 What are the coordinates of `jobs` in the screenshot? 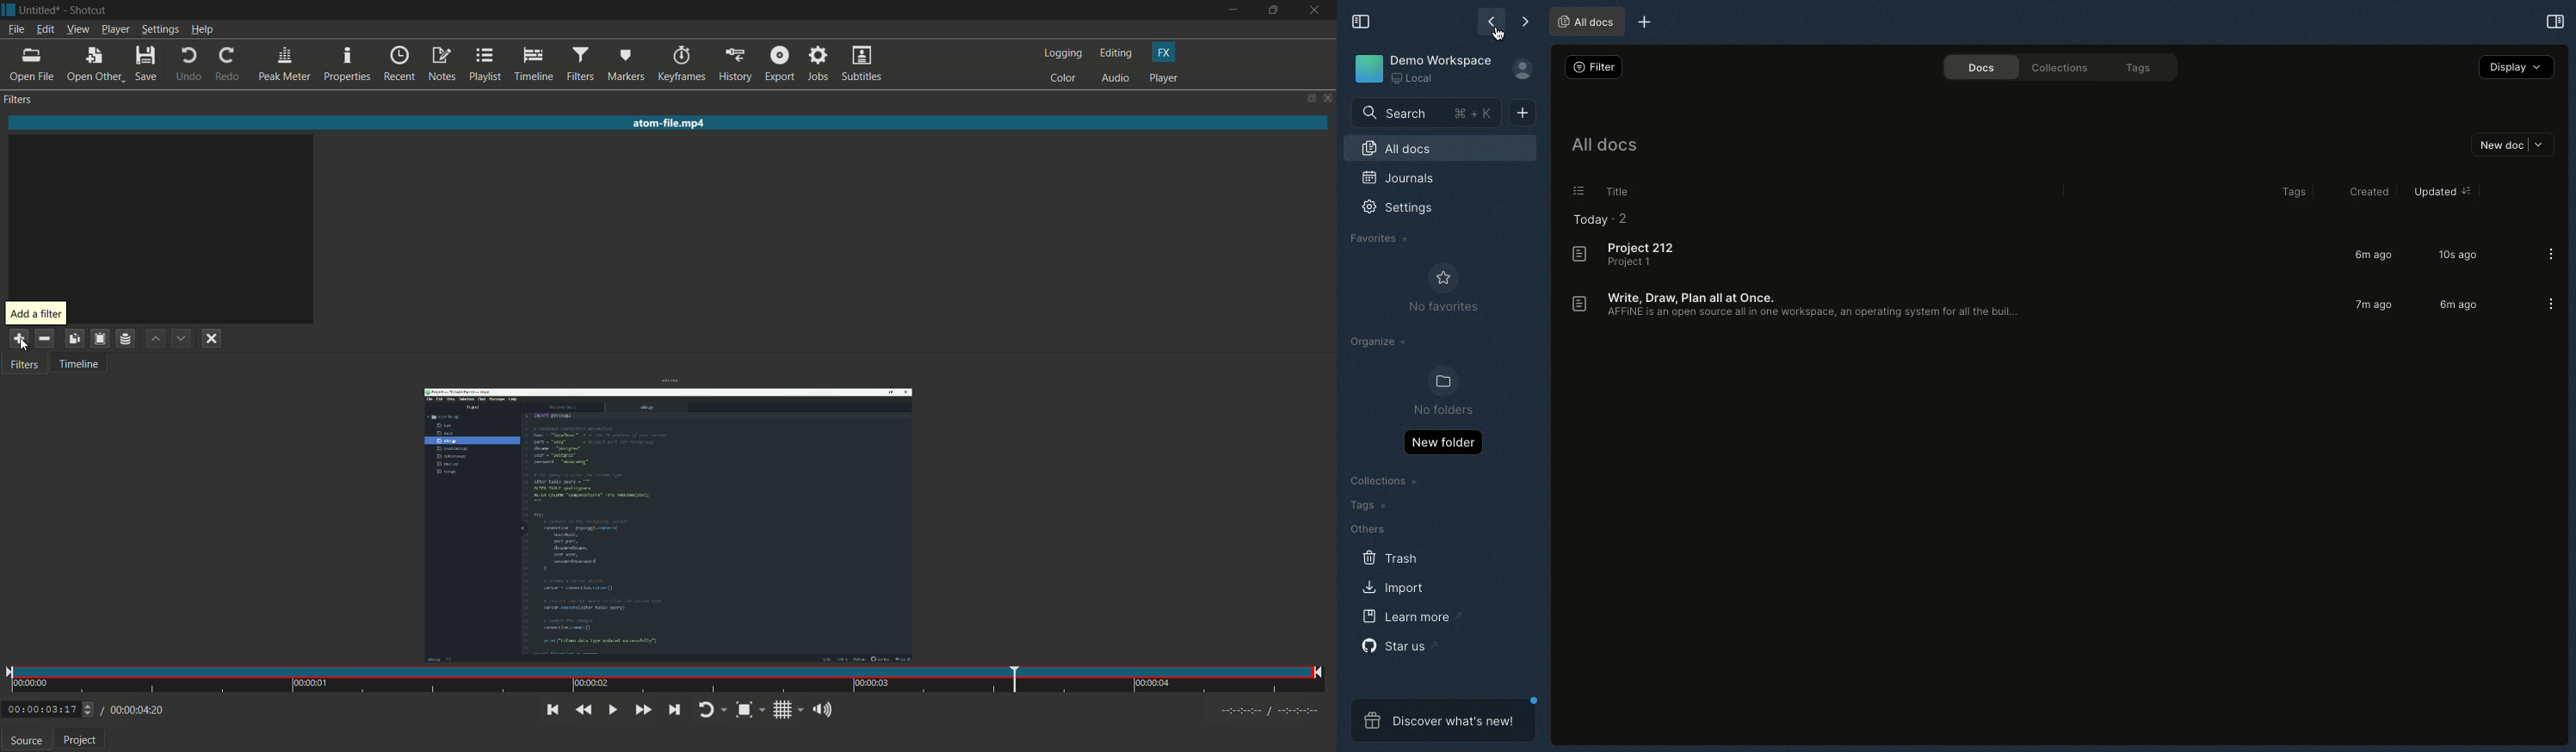 It's located at (820, 63).